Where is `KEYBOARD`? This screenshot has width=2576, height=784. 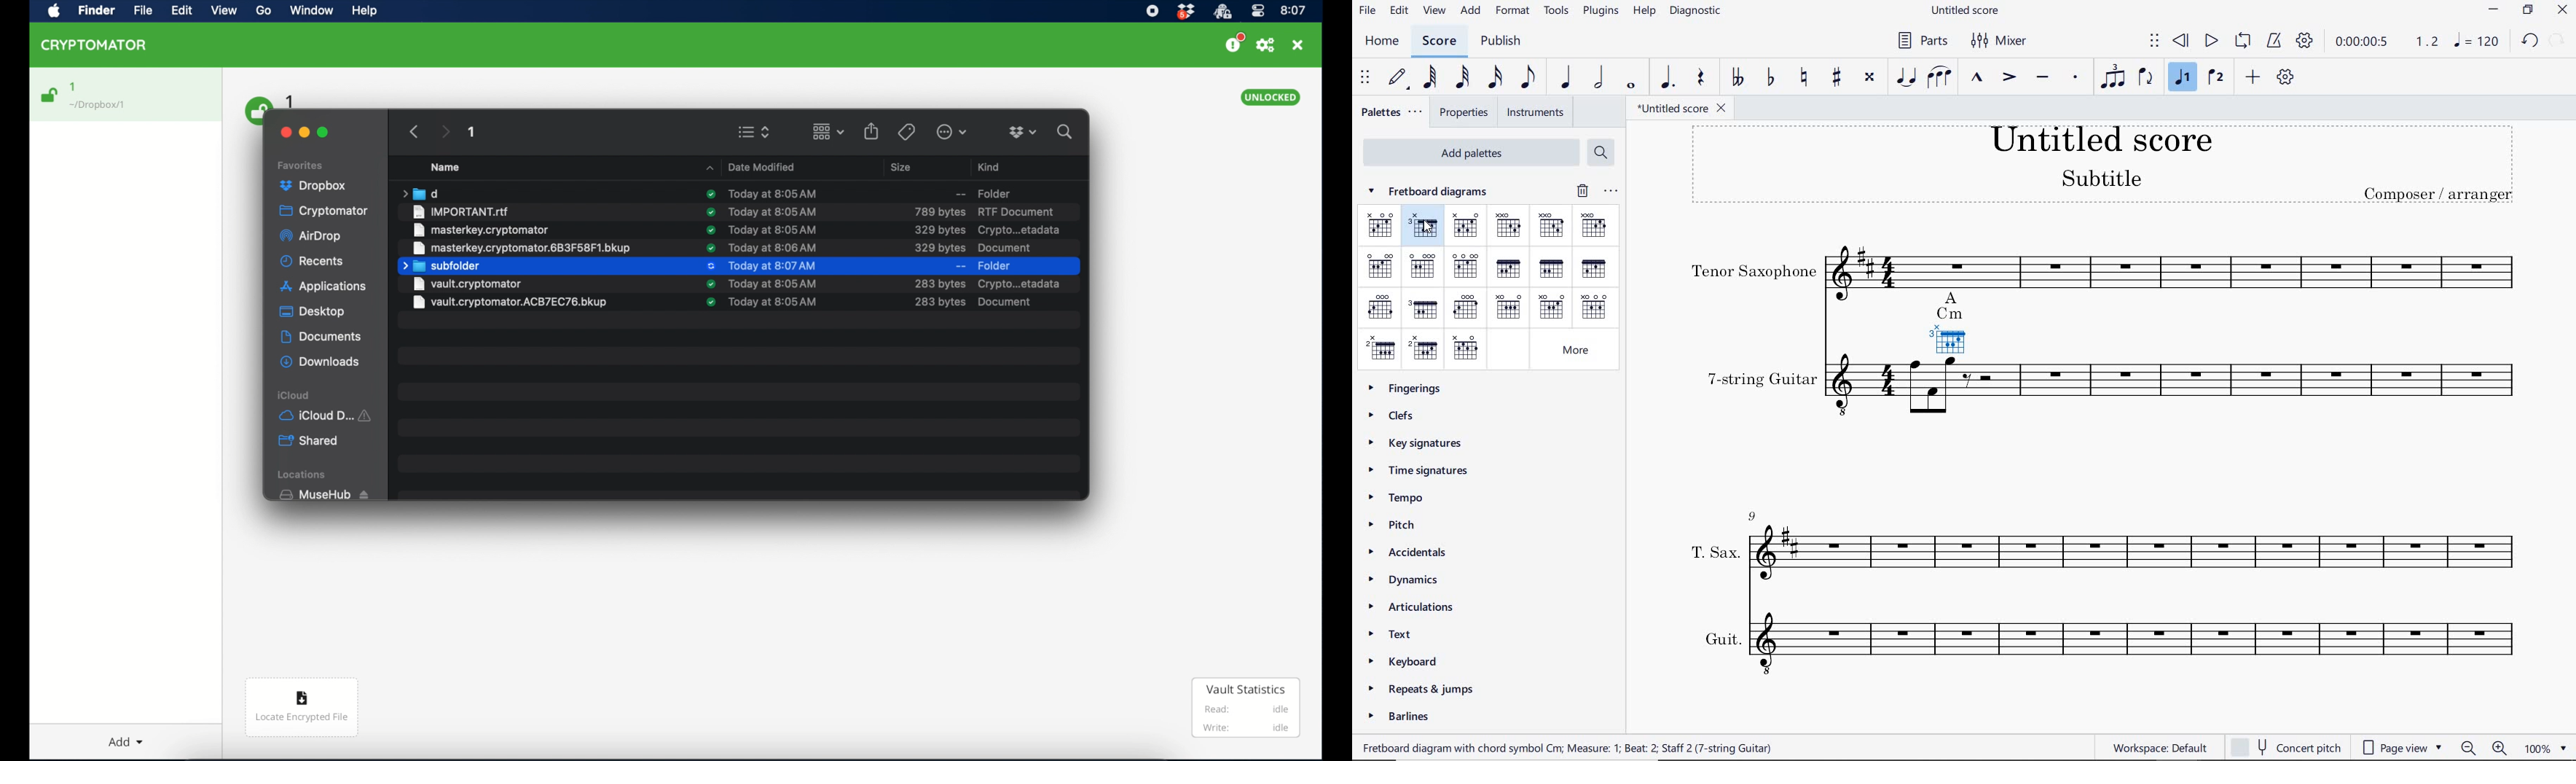
KEYBOARD is located at coordinates (1411, 663).